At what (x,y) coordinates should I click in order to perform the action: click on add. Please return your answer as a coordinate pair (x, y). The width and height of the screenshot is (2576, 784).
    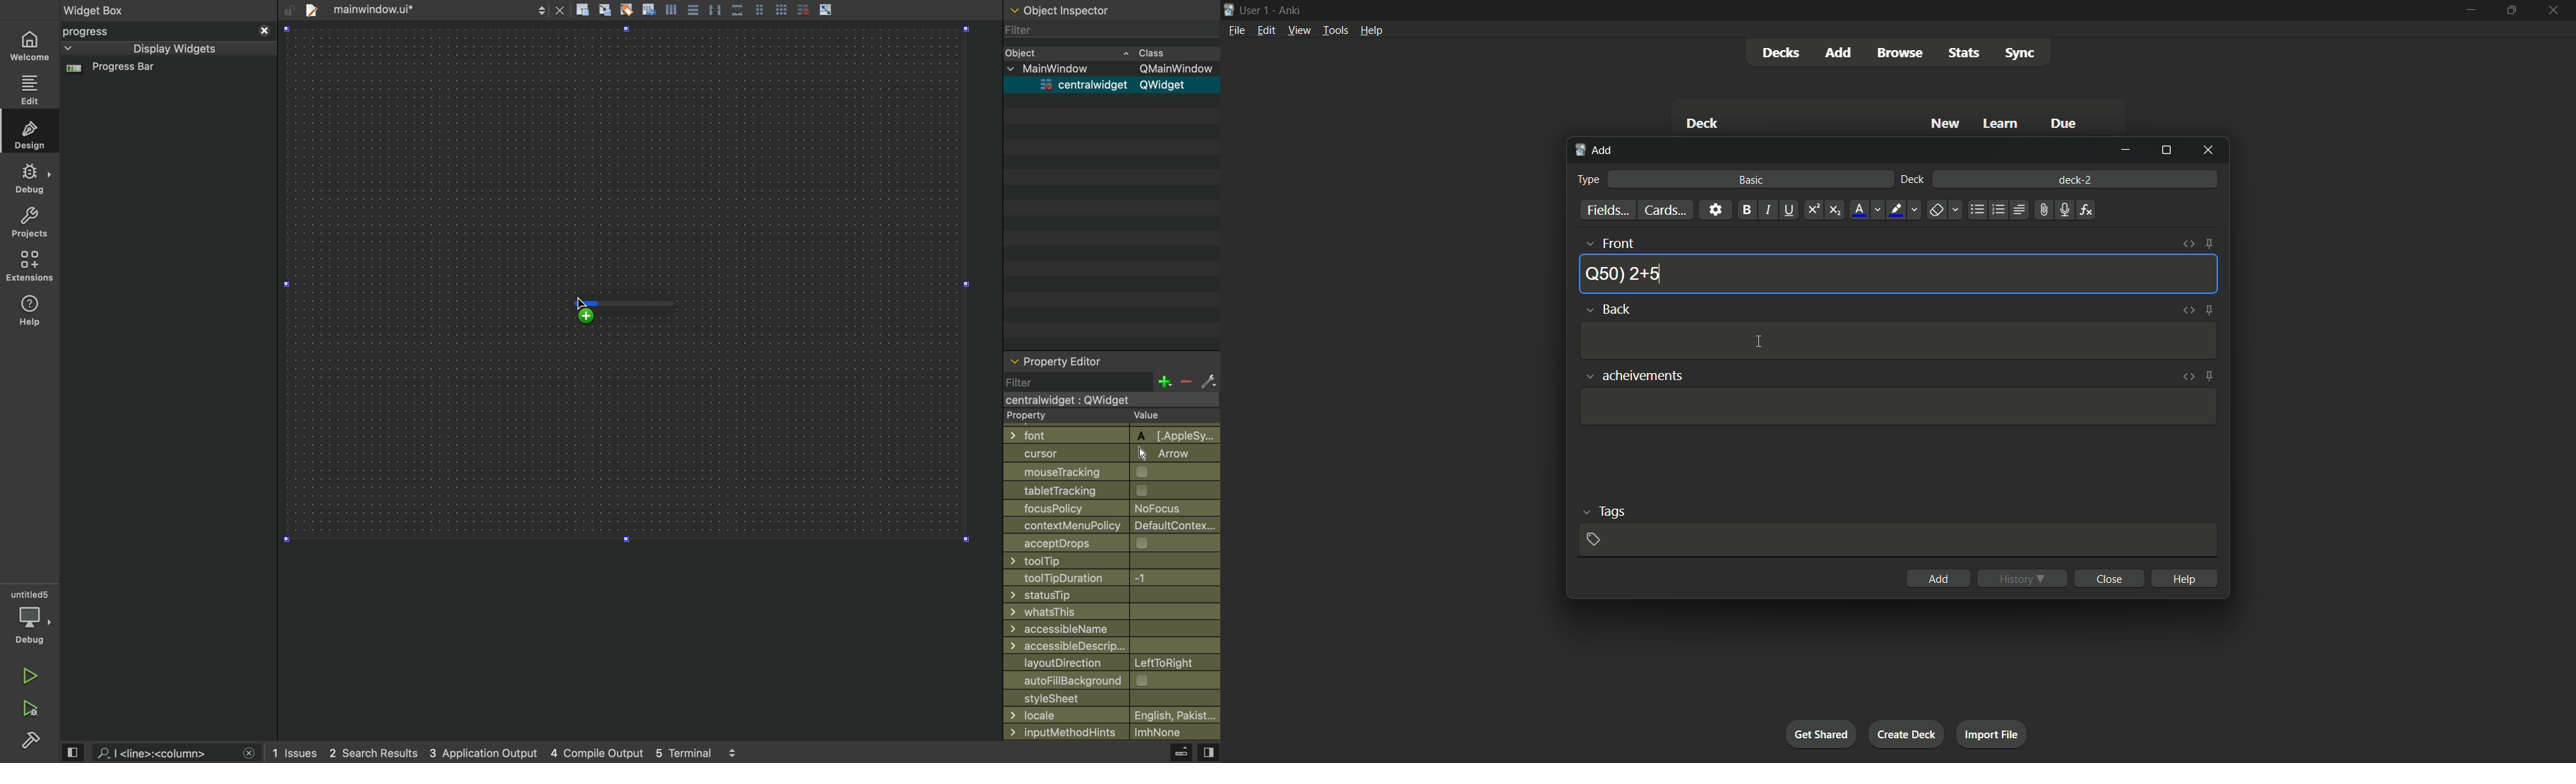
    Looking at the image, I should click on (1938, 577).